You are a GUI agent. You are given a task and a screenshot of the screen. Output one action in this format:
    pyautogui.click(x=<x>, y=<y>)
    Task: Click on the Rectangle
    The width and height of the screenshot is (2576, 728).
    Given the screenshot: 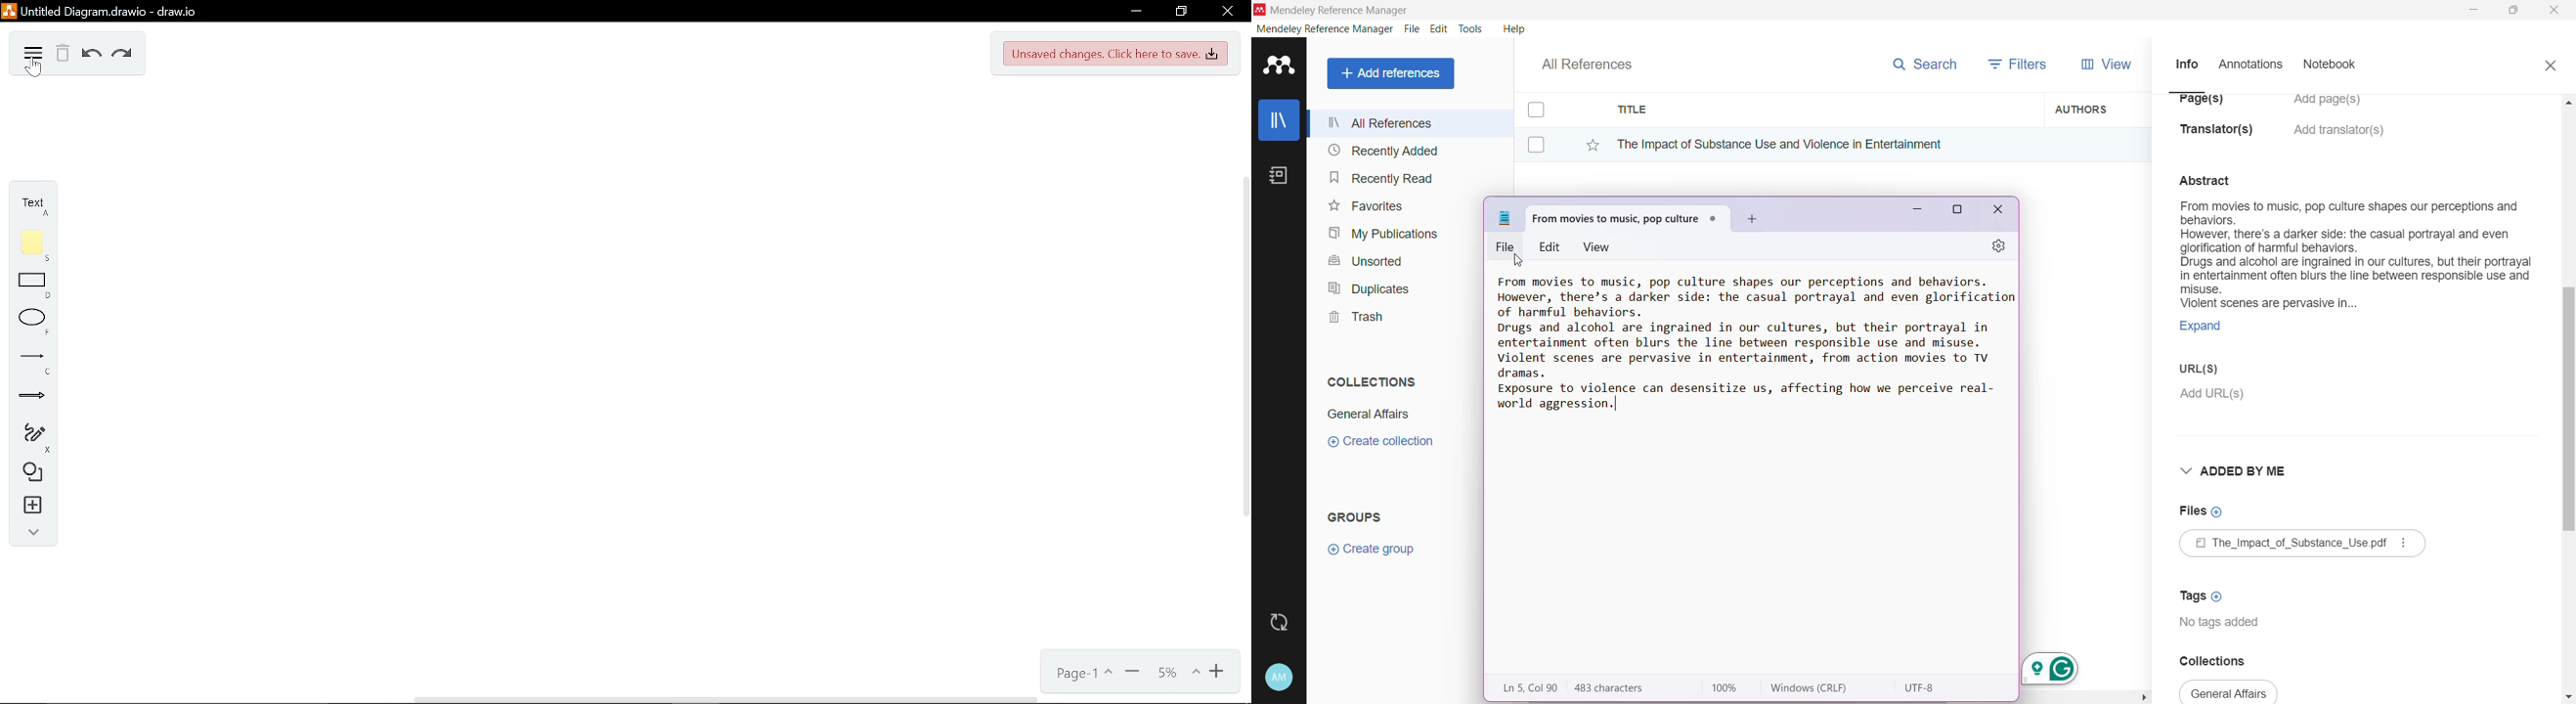 What is the action you would take?
    pyautogui.click(x=26, y=285)
    